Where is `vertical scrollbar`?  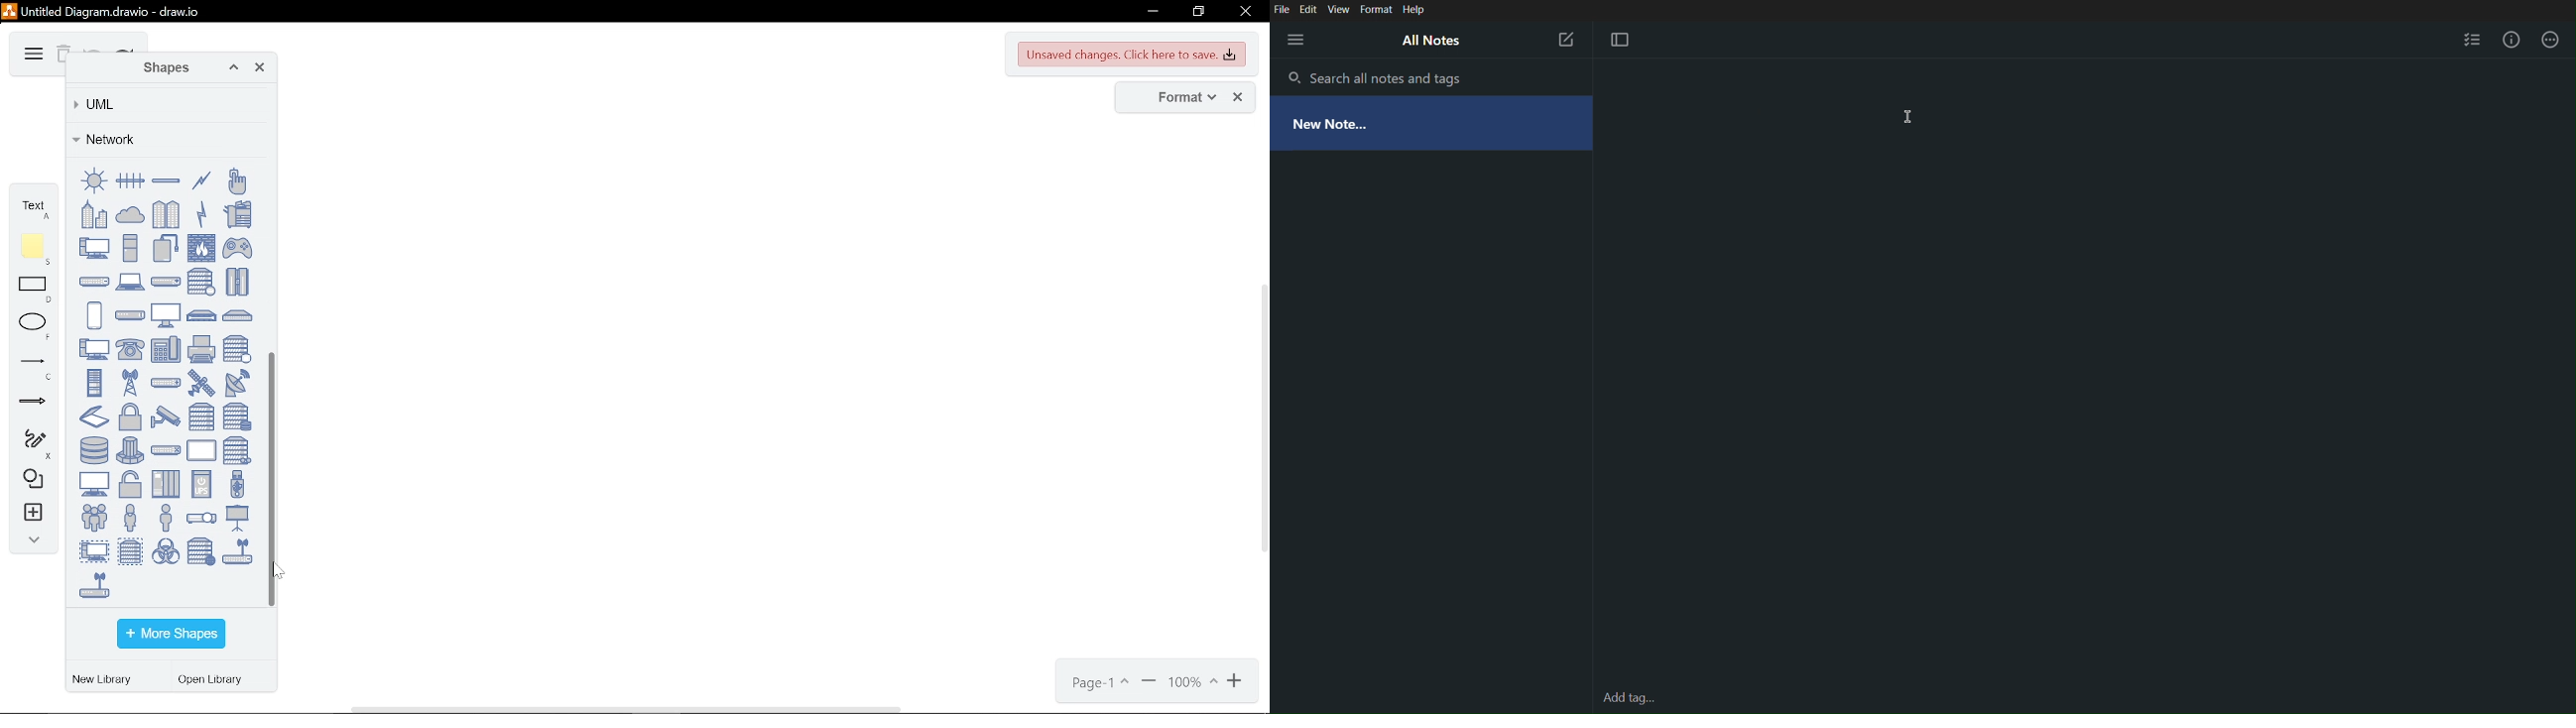
vertical scrollbar is located at coordinates (274, 477).